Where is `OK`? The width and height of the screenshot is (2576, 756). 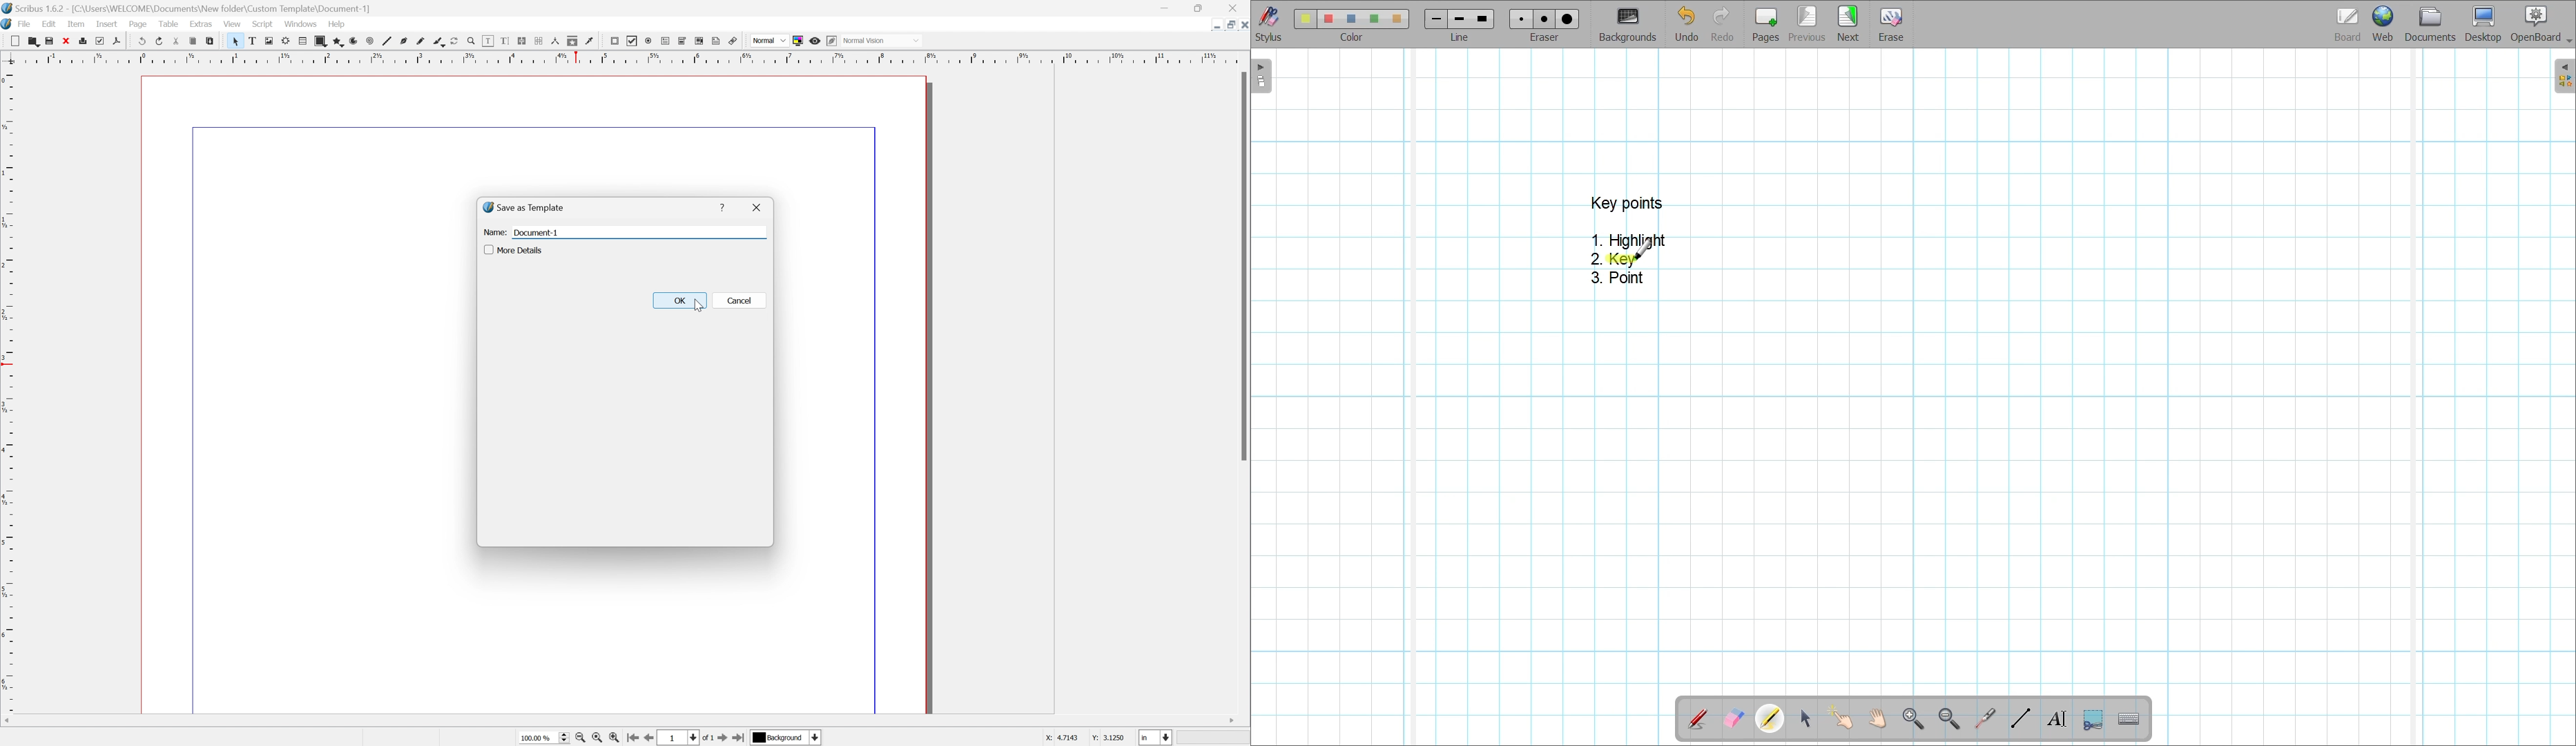
OK is located at coordinates (680, 300).